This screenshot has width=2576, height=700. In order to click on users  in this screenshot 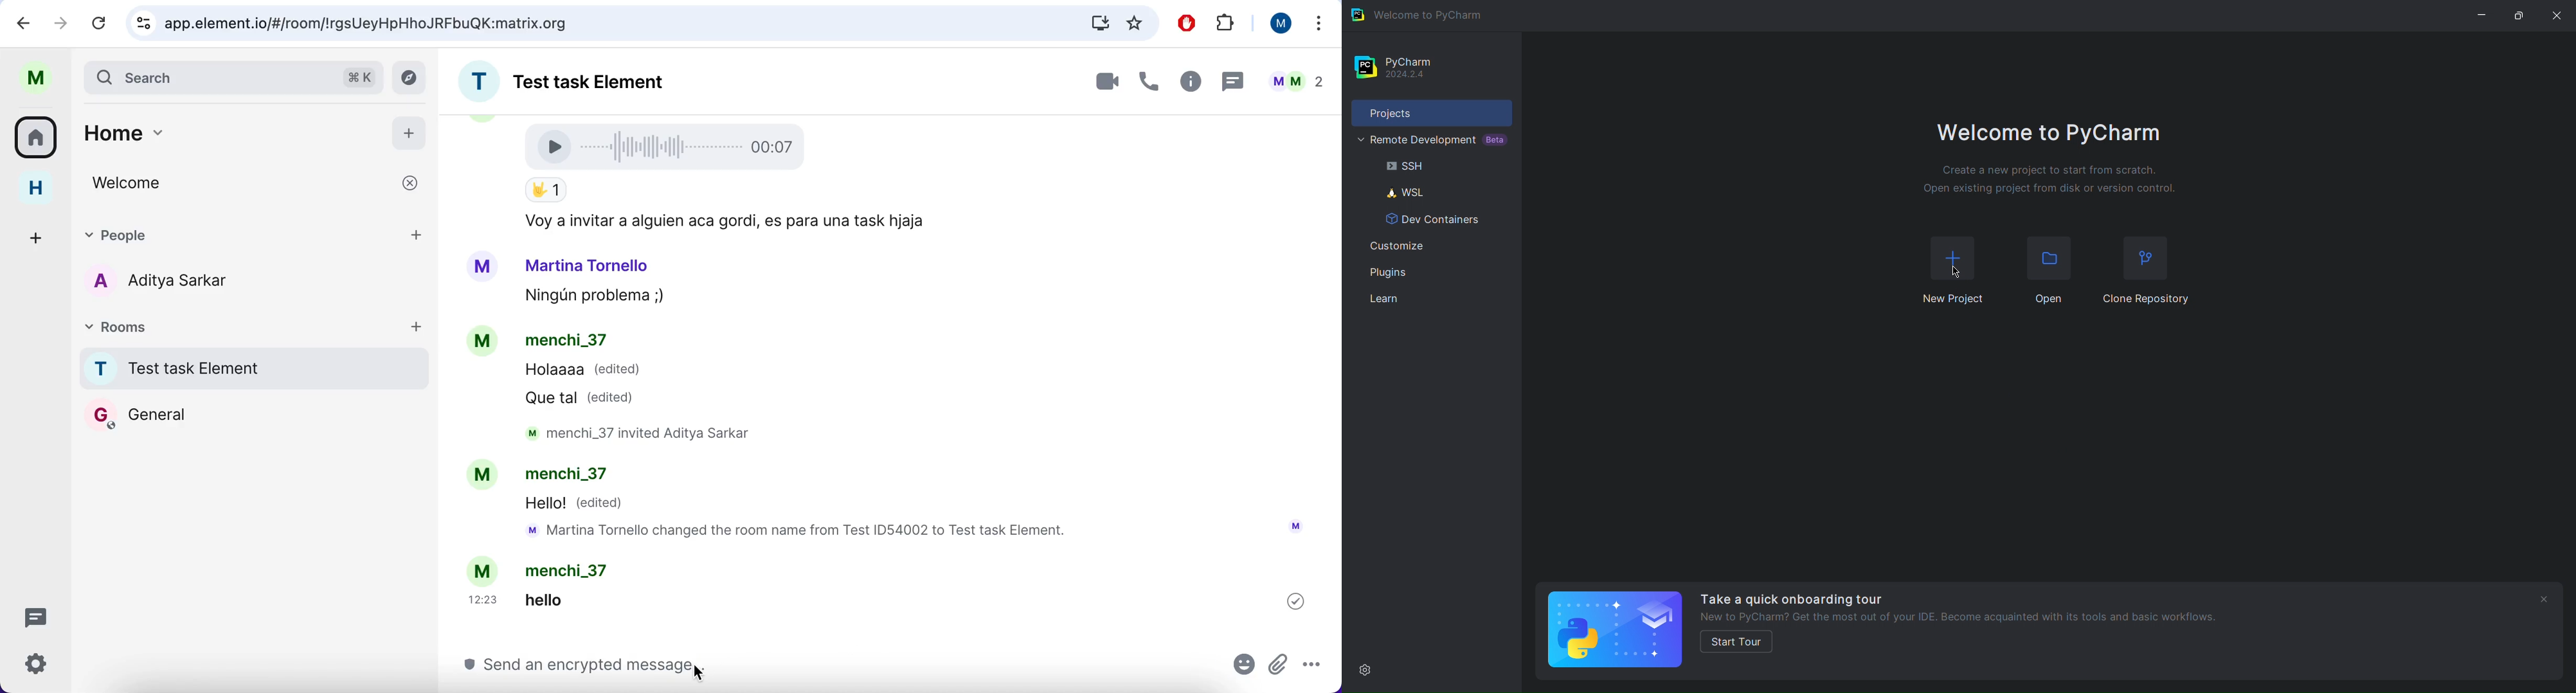, I will do `click(175, 283)`.